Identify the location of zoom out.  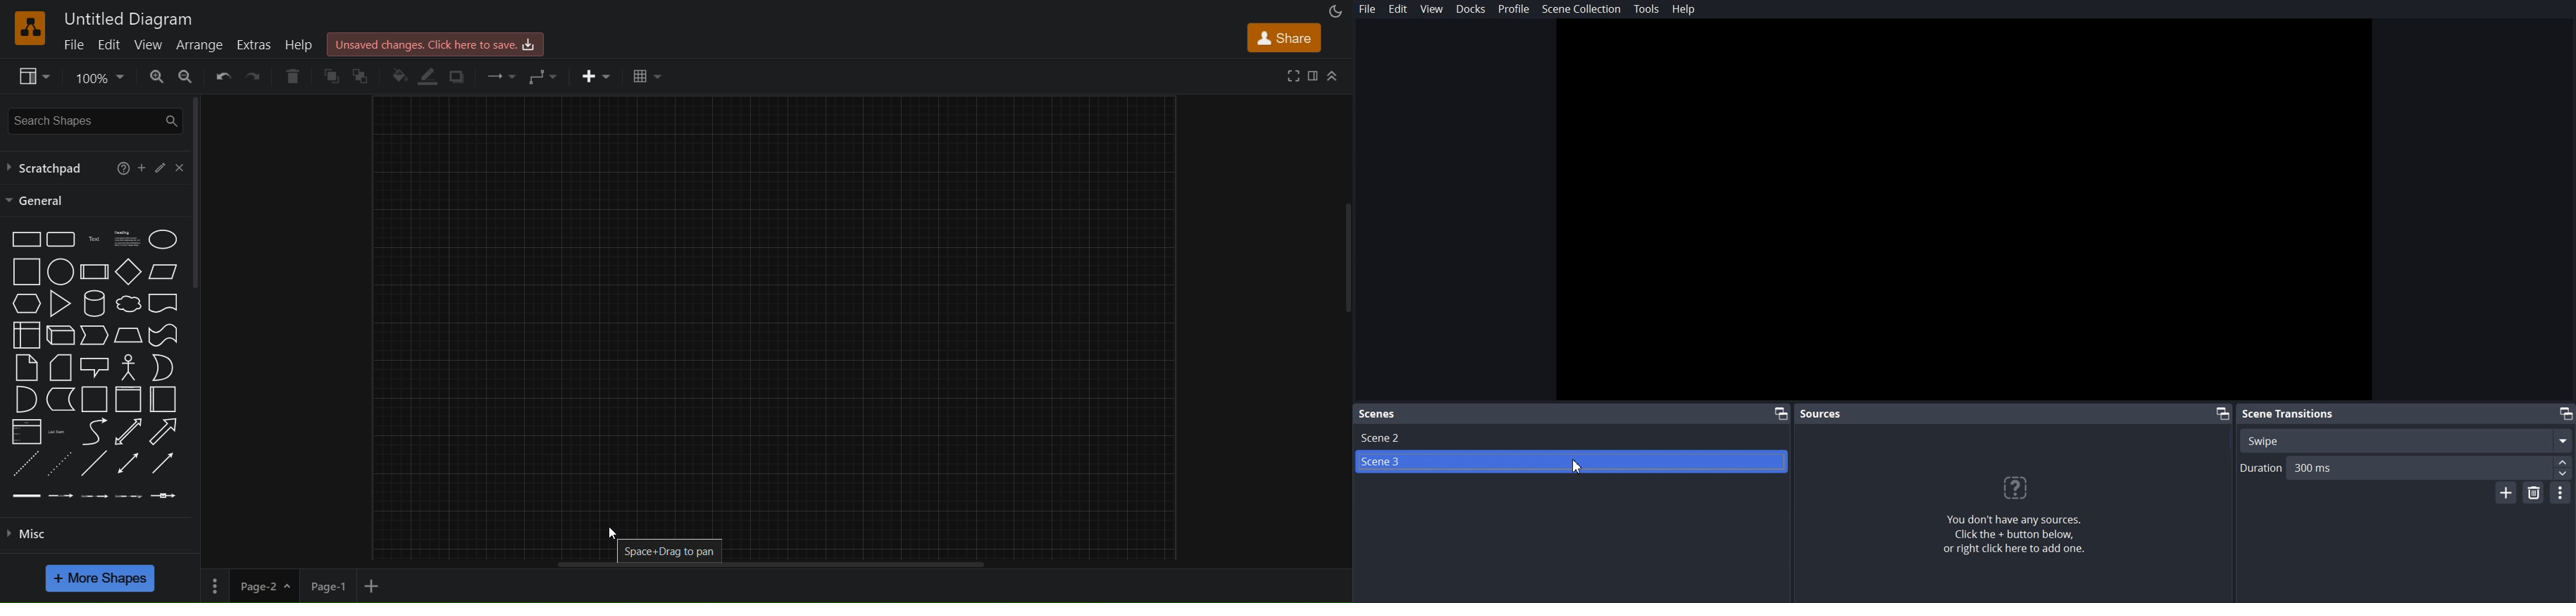
(187, 76).